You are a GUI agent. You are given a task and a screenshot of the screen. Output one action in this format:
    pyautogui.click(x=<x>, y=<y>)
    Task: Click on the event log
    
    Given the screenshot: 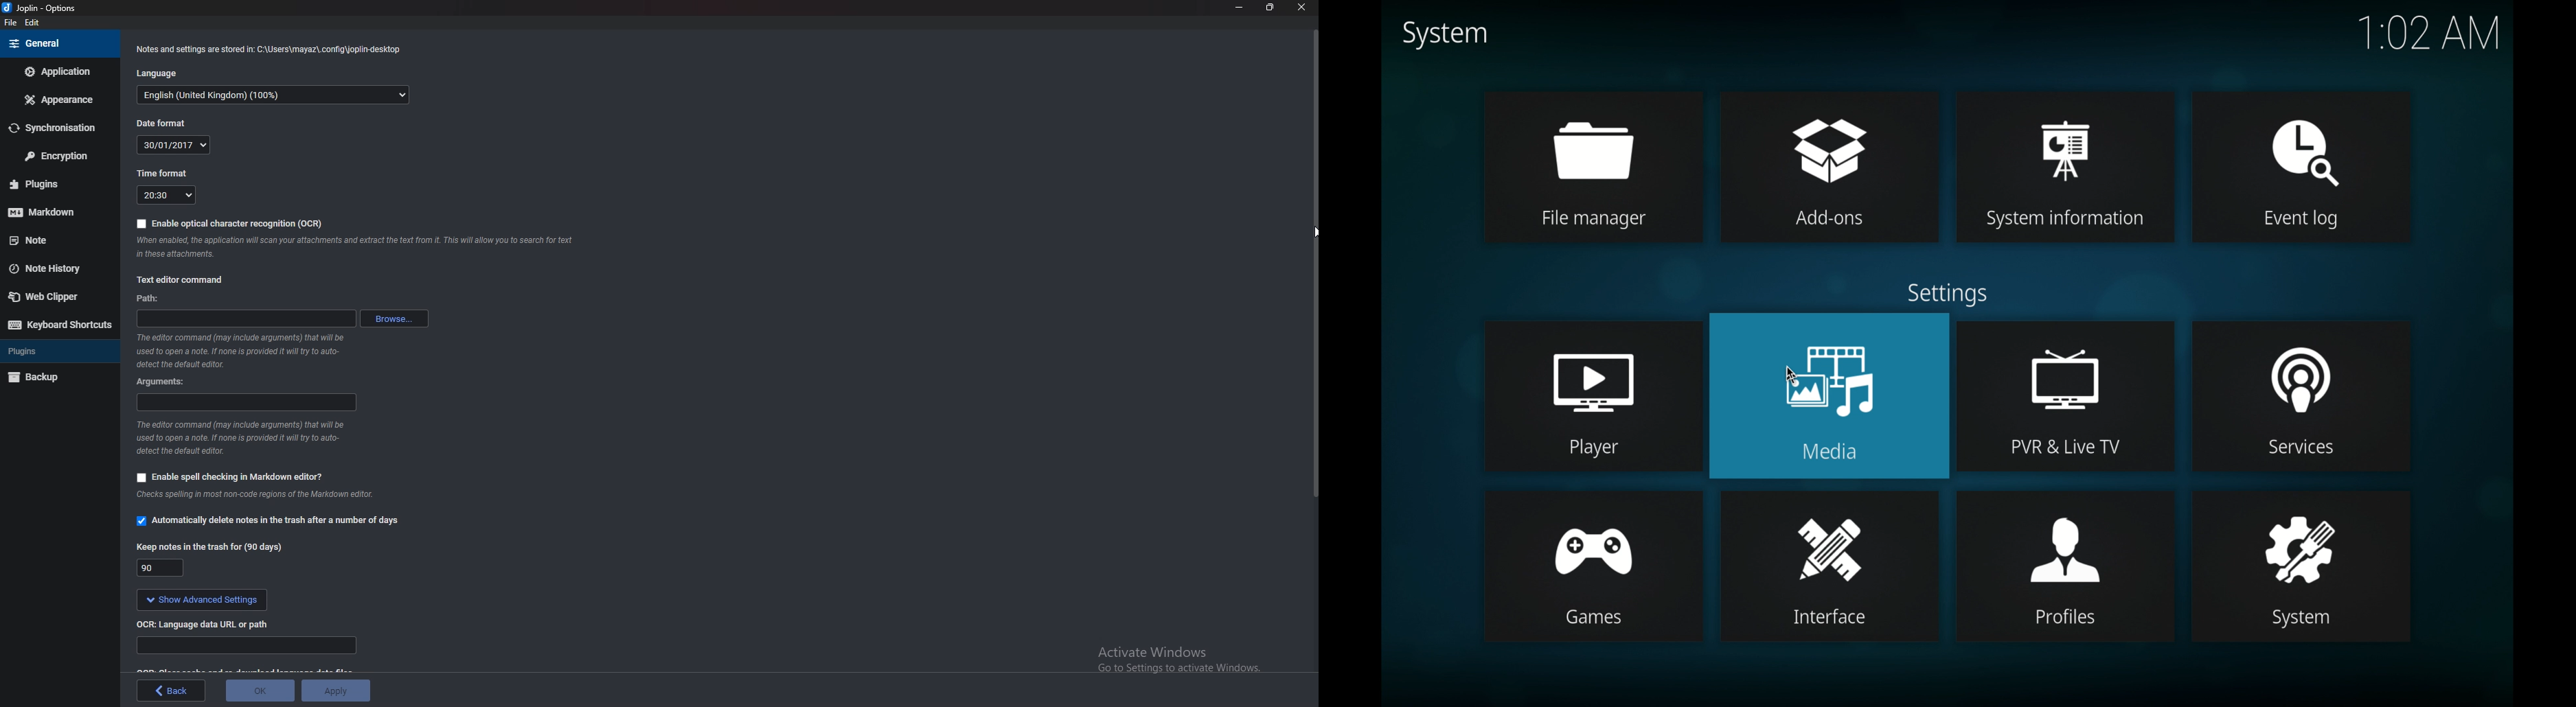 What is the action you would take?
    pyautogui.click(x=2302, y=139)
    